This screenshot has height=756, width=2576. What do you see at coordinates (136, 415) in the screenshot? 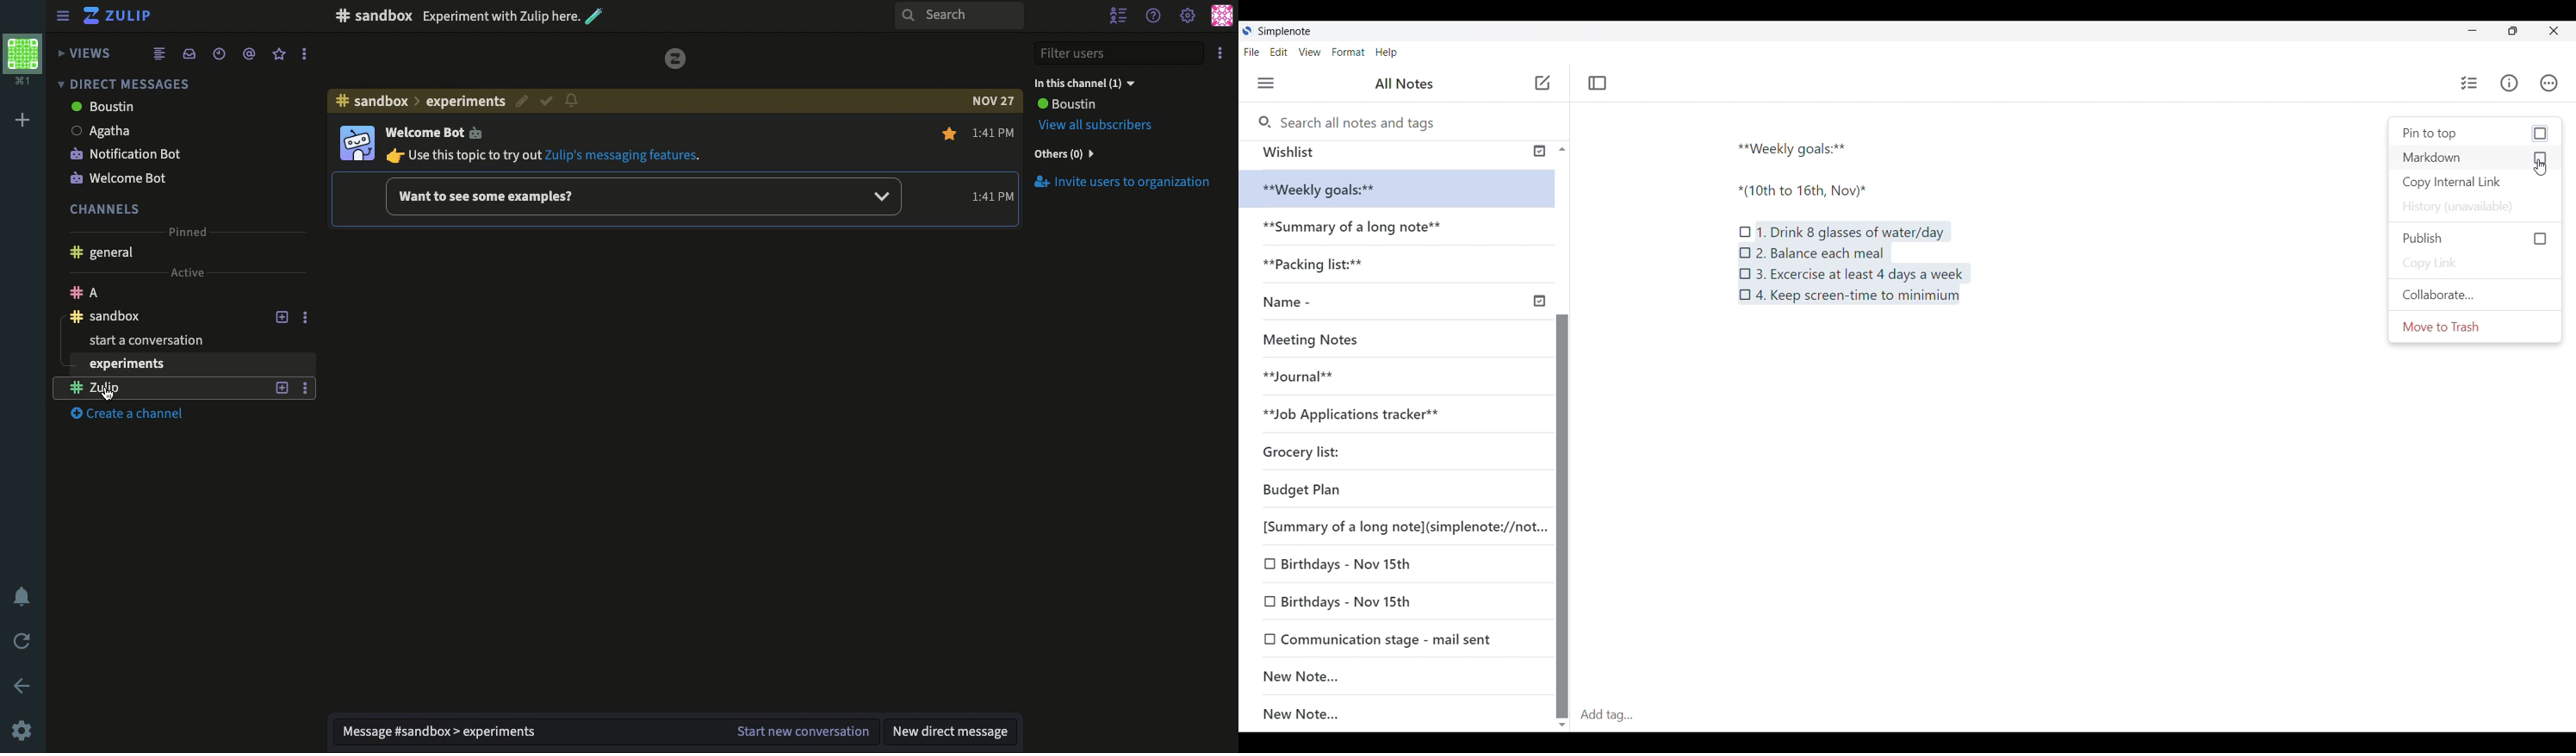
I see `Create a channel` at bounding box center [136, 415].